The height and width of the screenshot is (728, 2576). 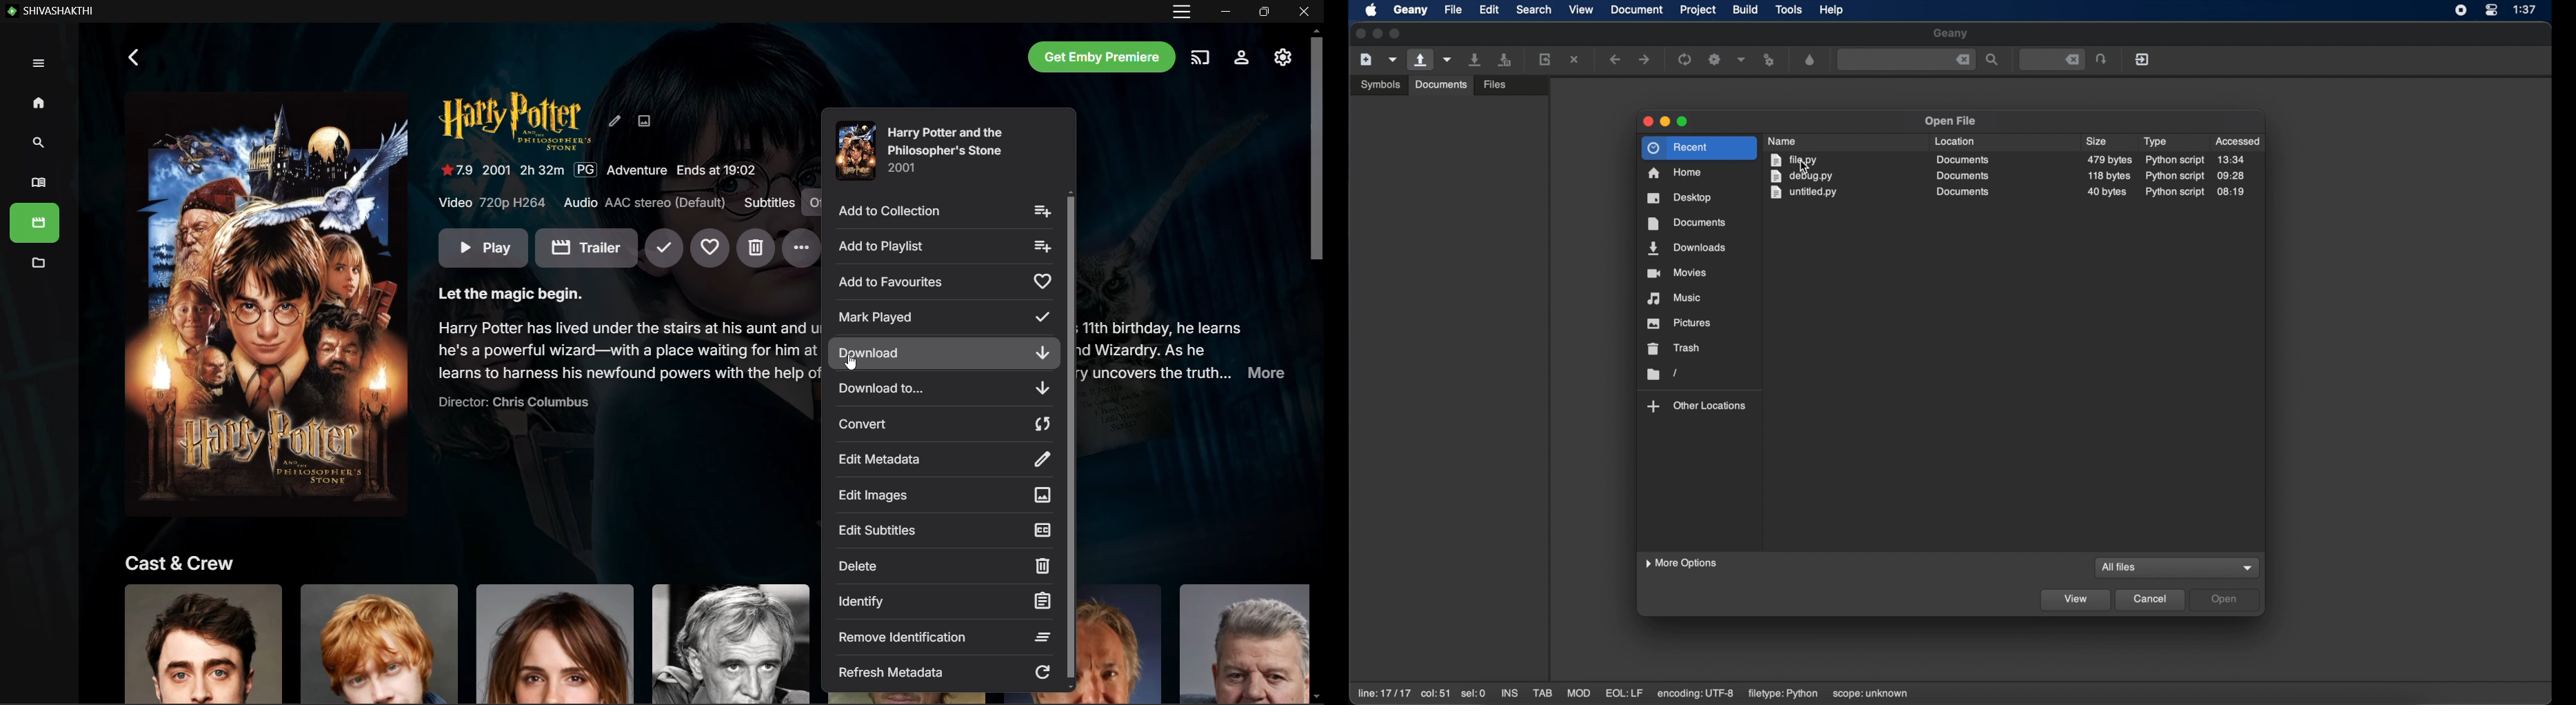 I want to click on dropdown, so click(x=2249, y=568).